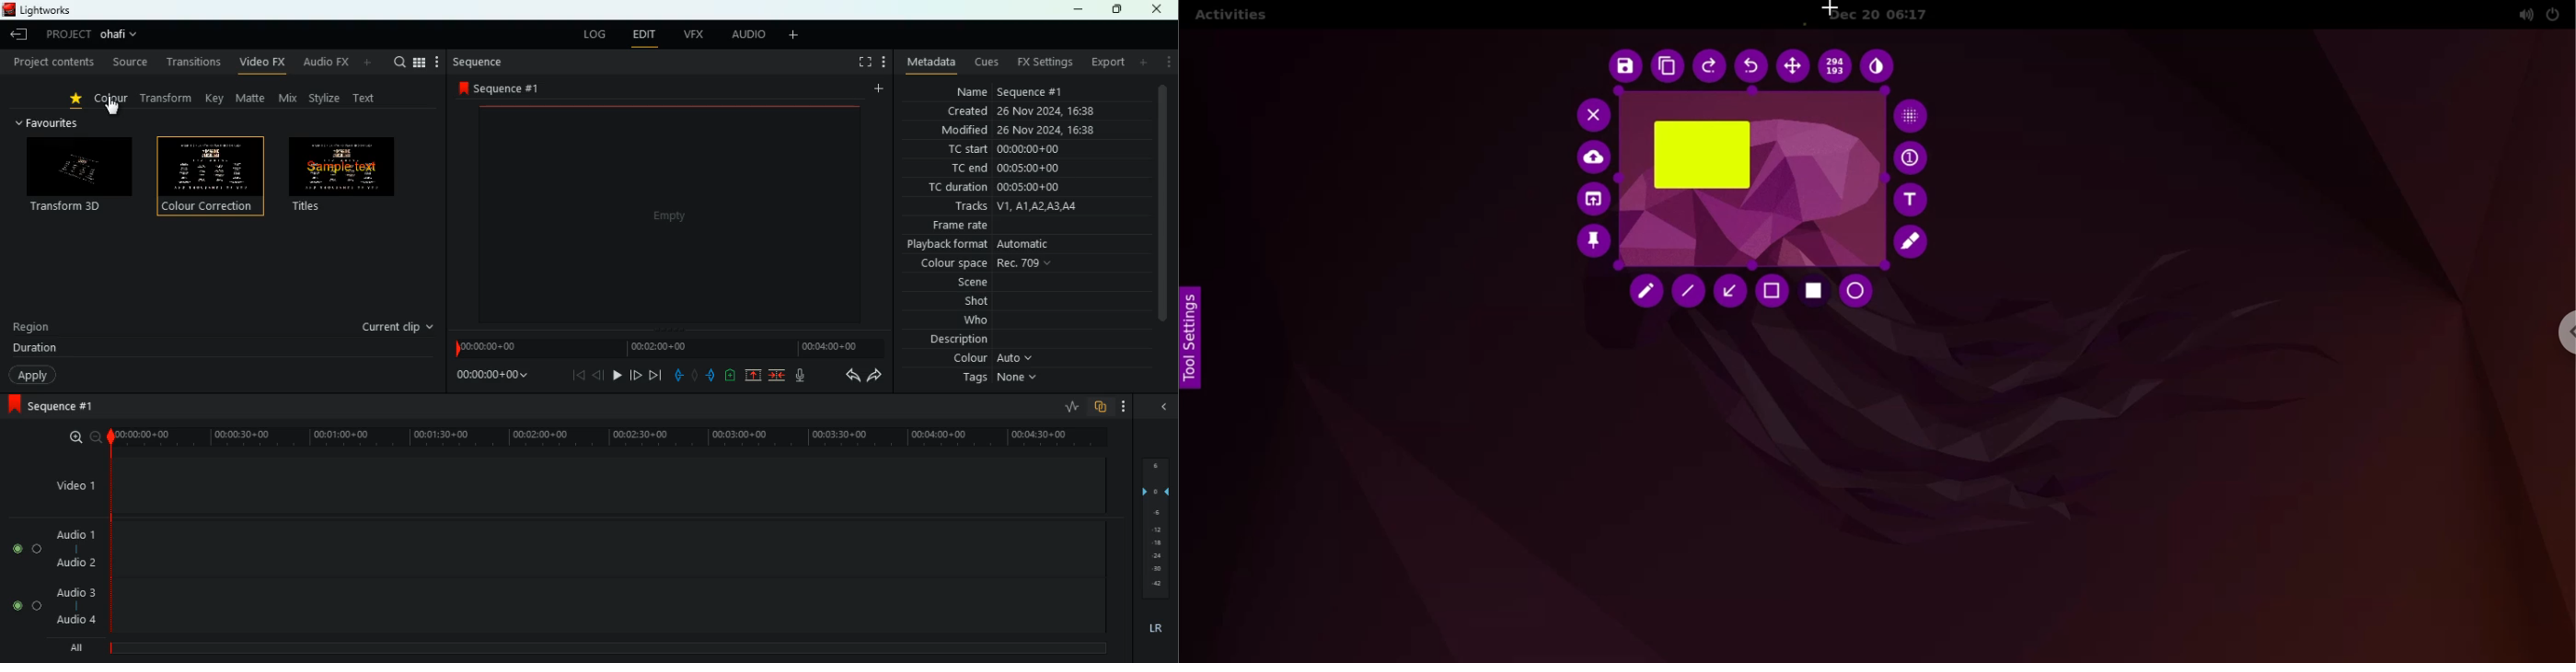 The image size is (2576, 672). What do you see at coordinates (633, 374) in the screenshot?
I see `advance` at bounding box center [633, 374].